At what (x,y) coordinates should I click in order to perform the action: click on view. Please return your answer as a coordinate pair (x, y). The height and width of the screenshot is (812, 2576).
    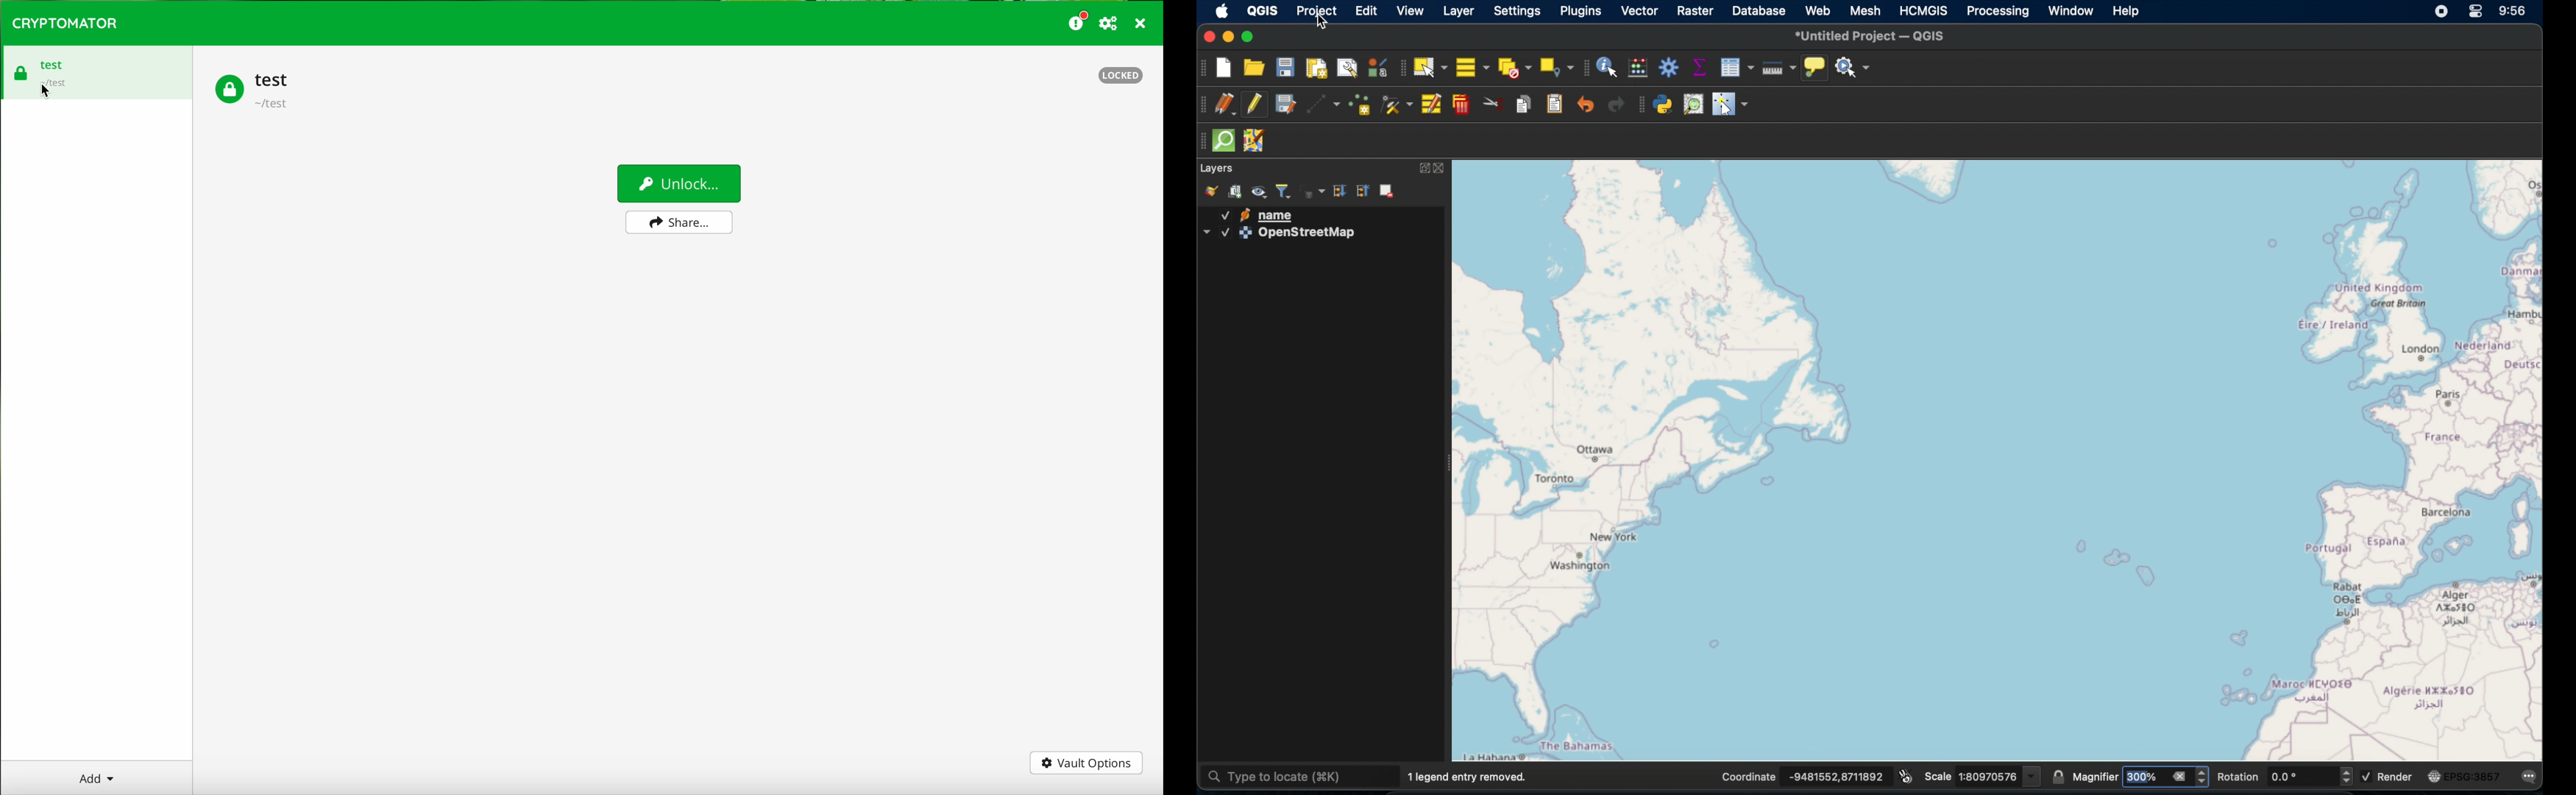
    Looking at the image, I should click on (1408, 10).